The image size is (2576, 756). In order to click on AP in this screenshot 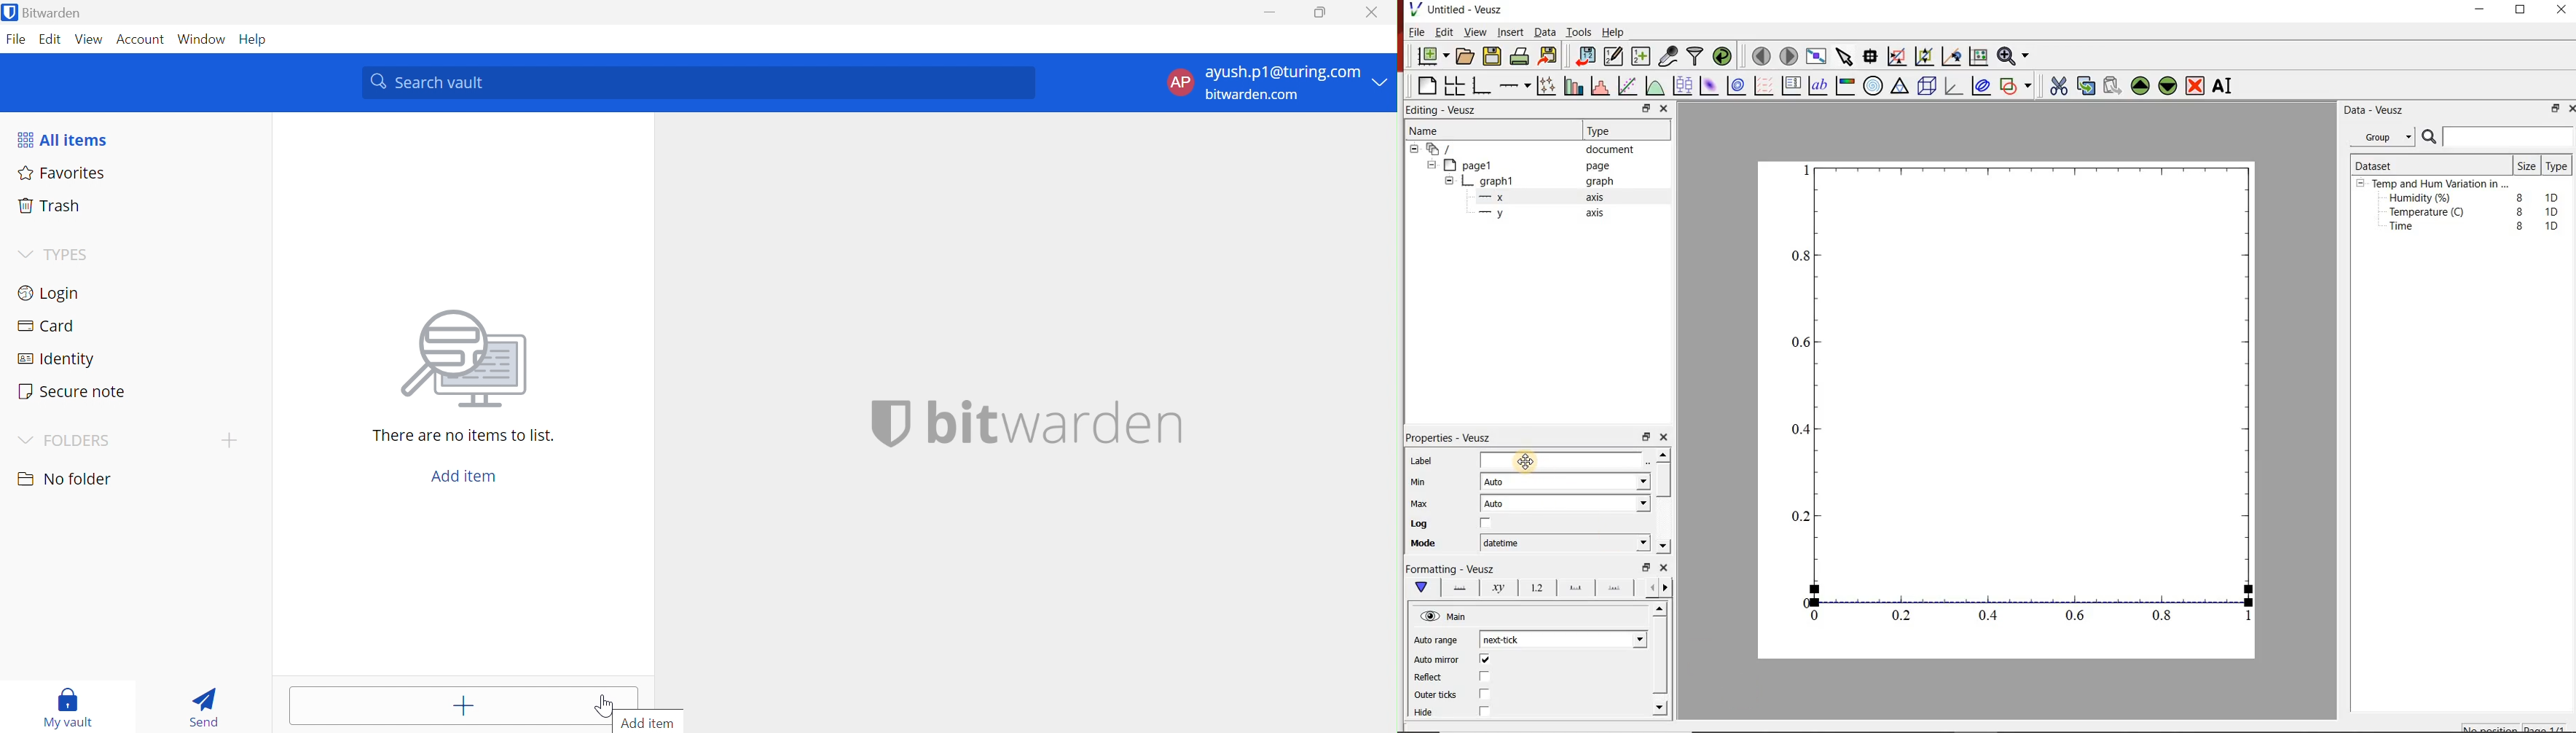, I will do `click(1180, 82)`.